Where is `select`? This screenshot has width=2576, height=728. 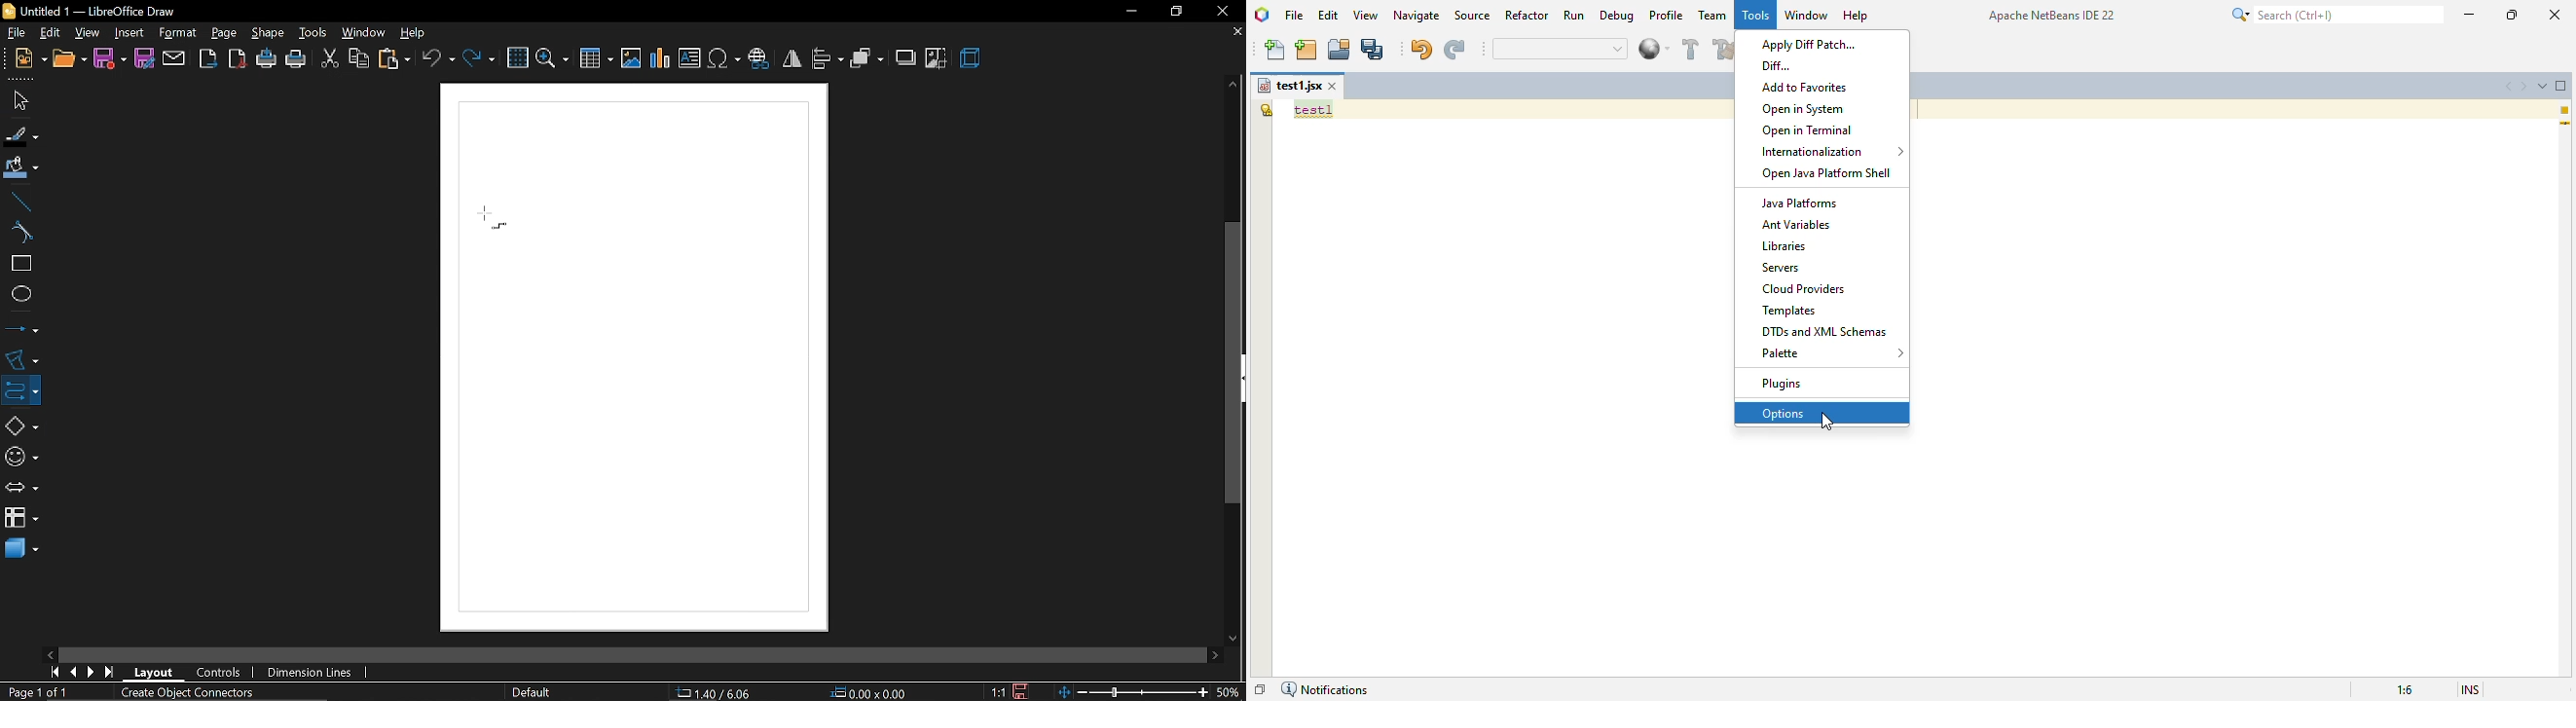 select is located at coordinates (18, 100).